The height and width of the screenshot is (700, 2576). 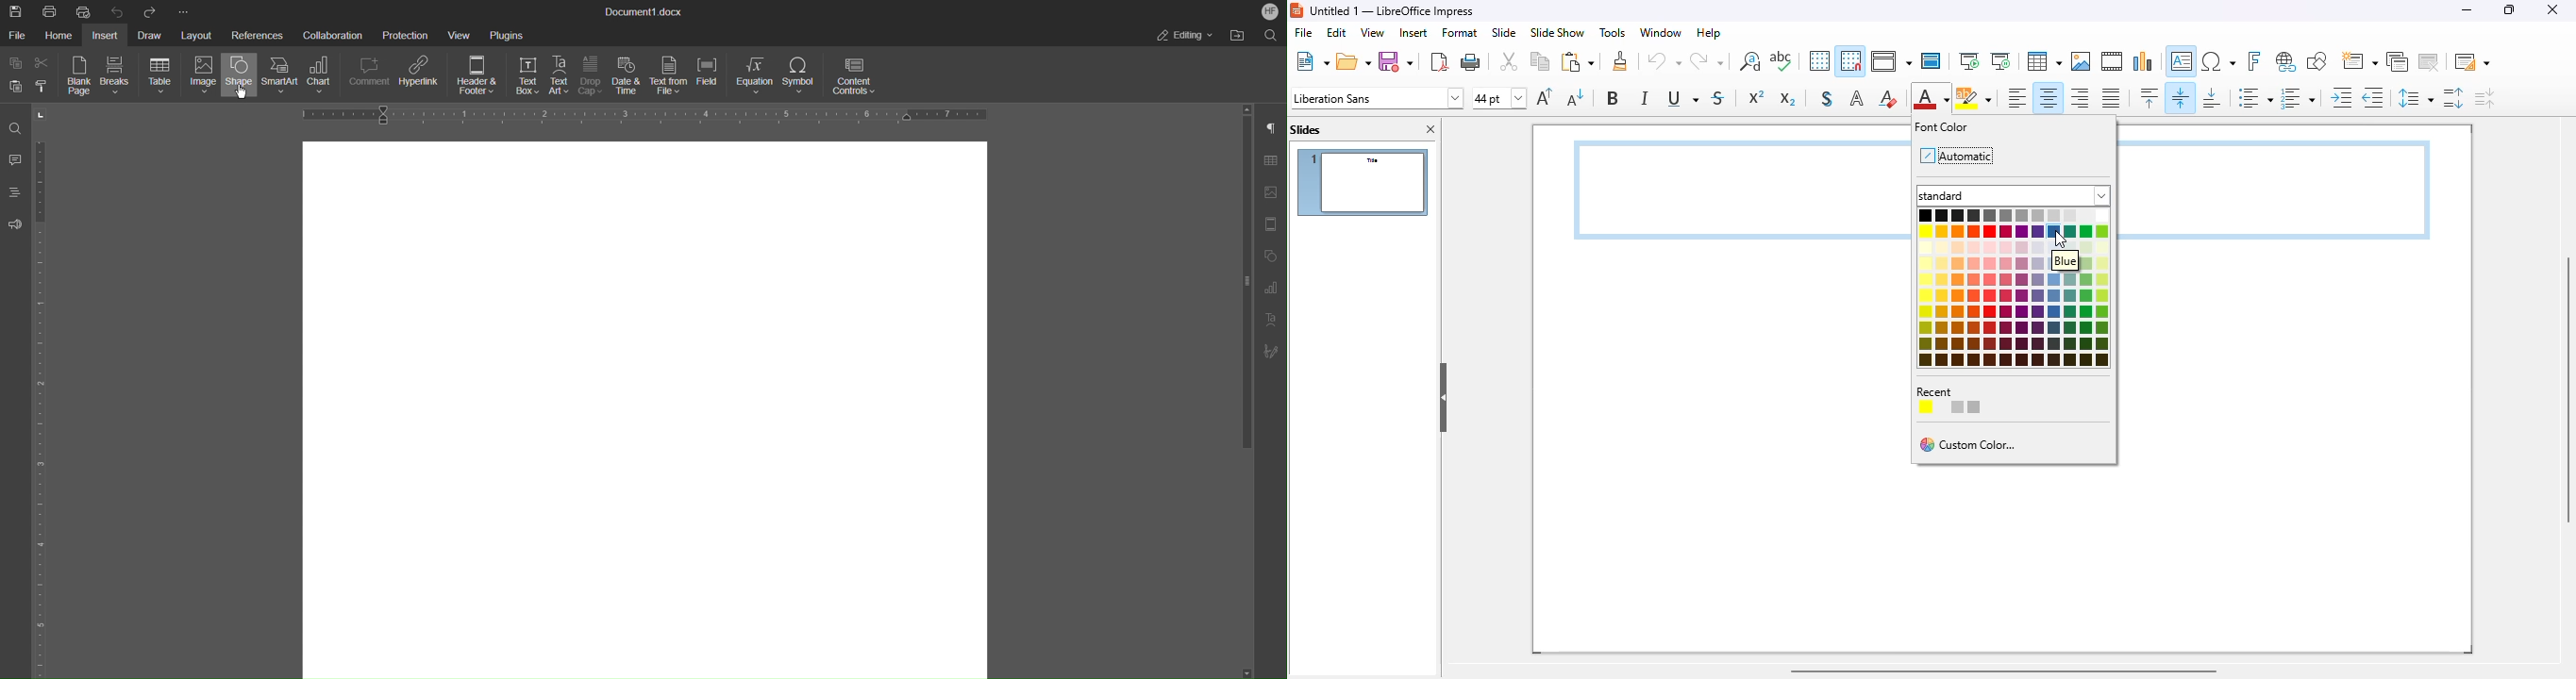 I want to click on character highlighting color, so click(x=1974, y=97).